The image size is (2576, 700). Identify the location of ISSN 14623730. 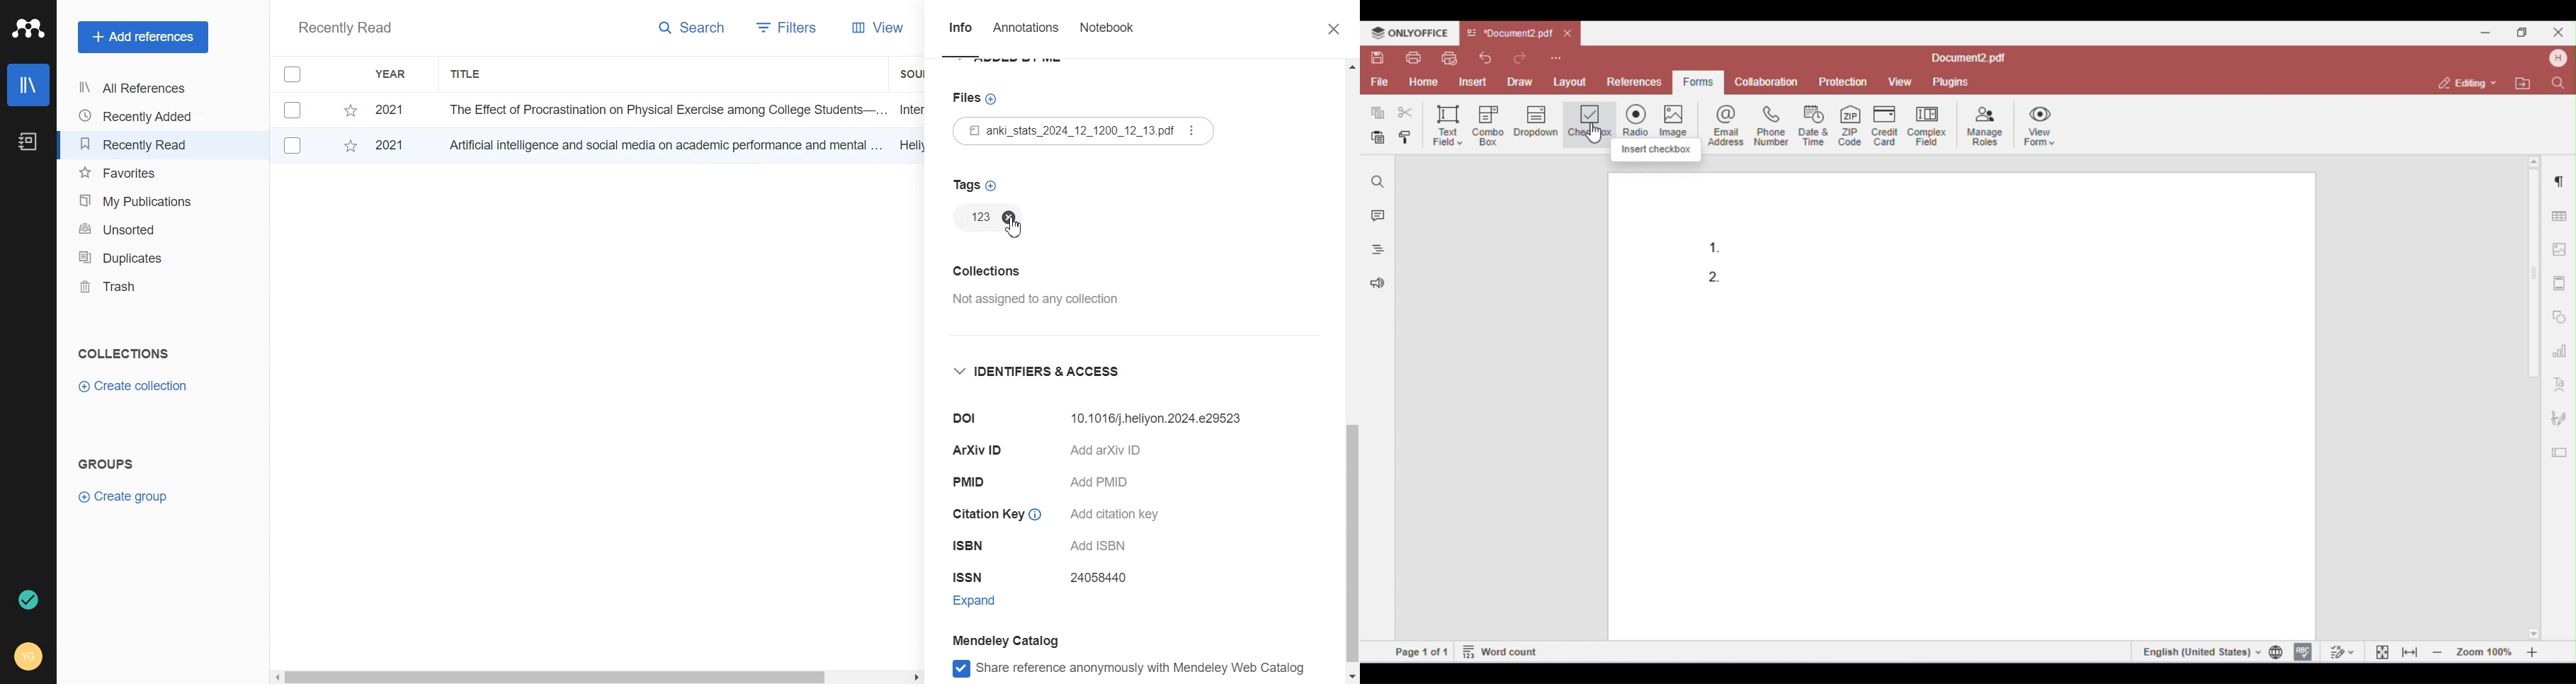
(1047, 578).